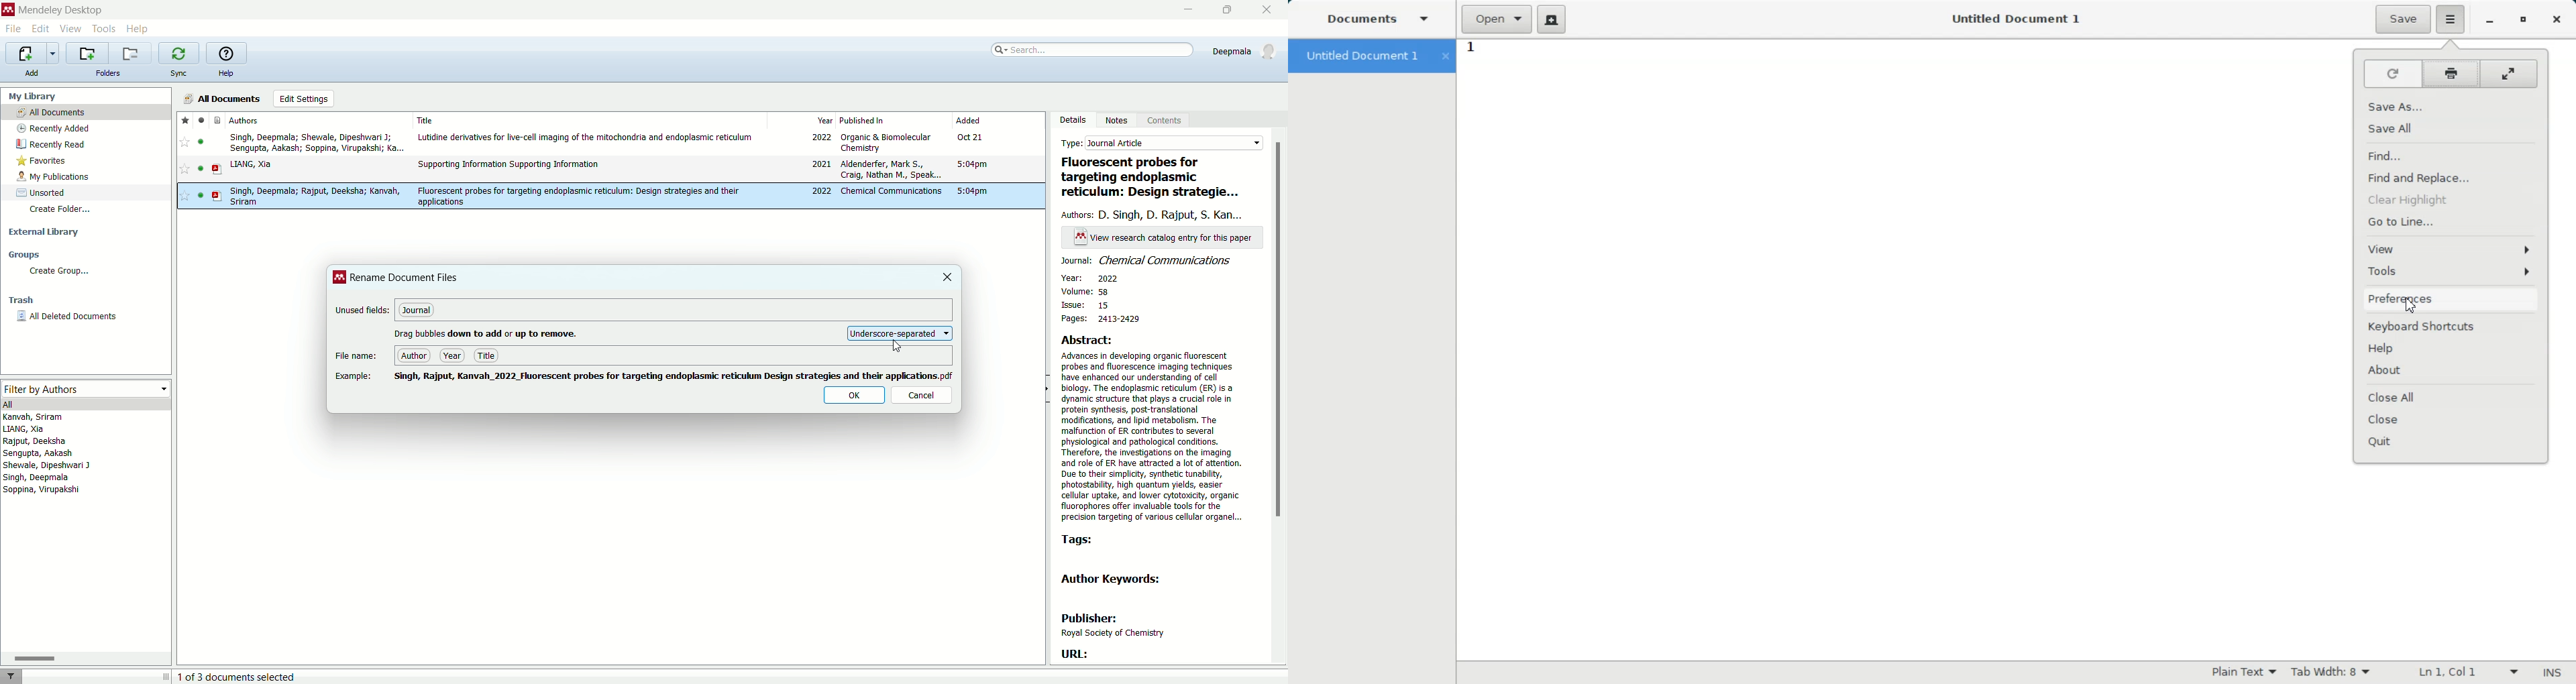 This screenshot has height=700, width=2576. I want to click on PDF name, so click(674, 376).